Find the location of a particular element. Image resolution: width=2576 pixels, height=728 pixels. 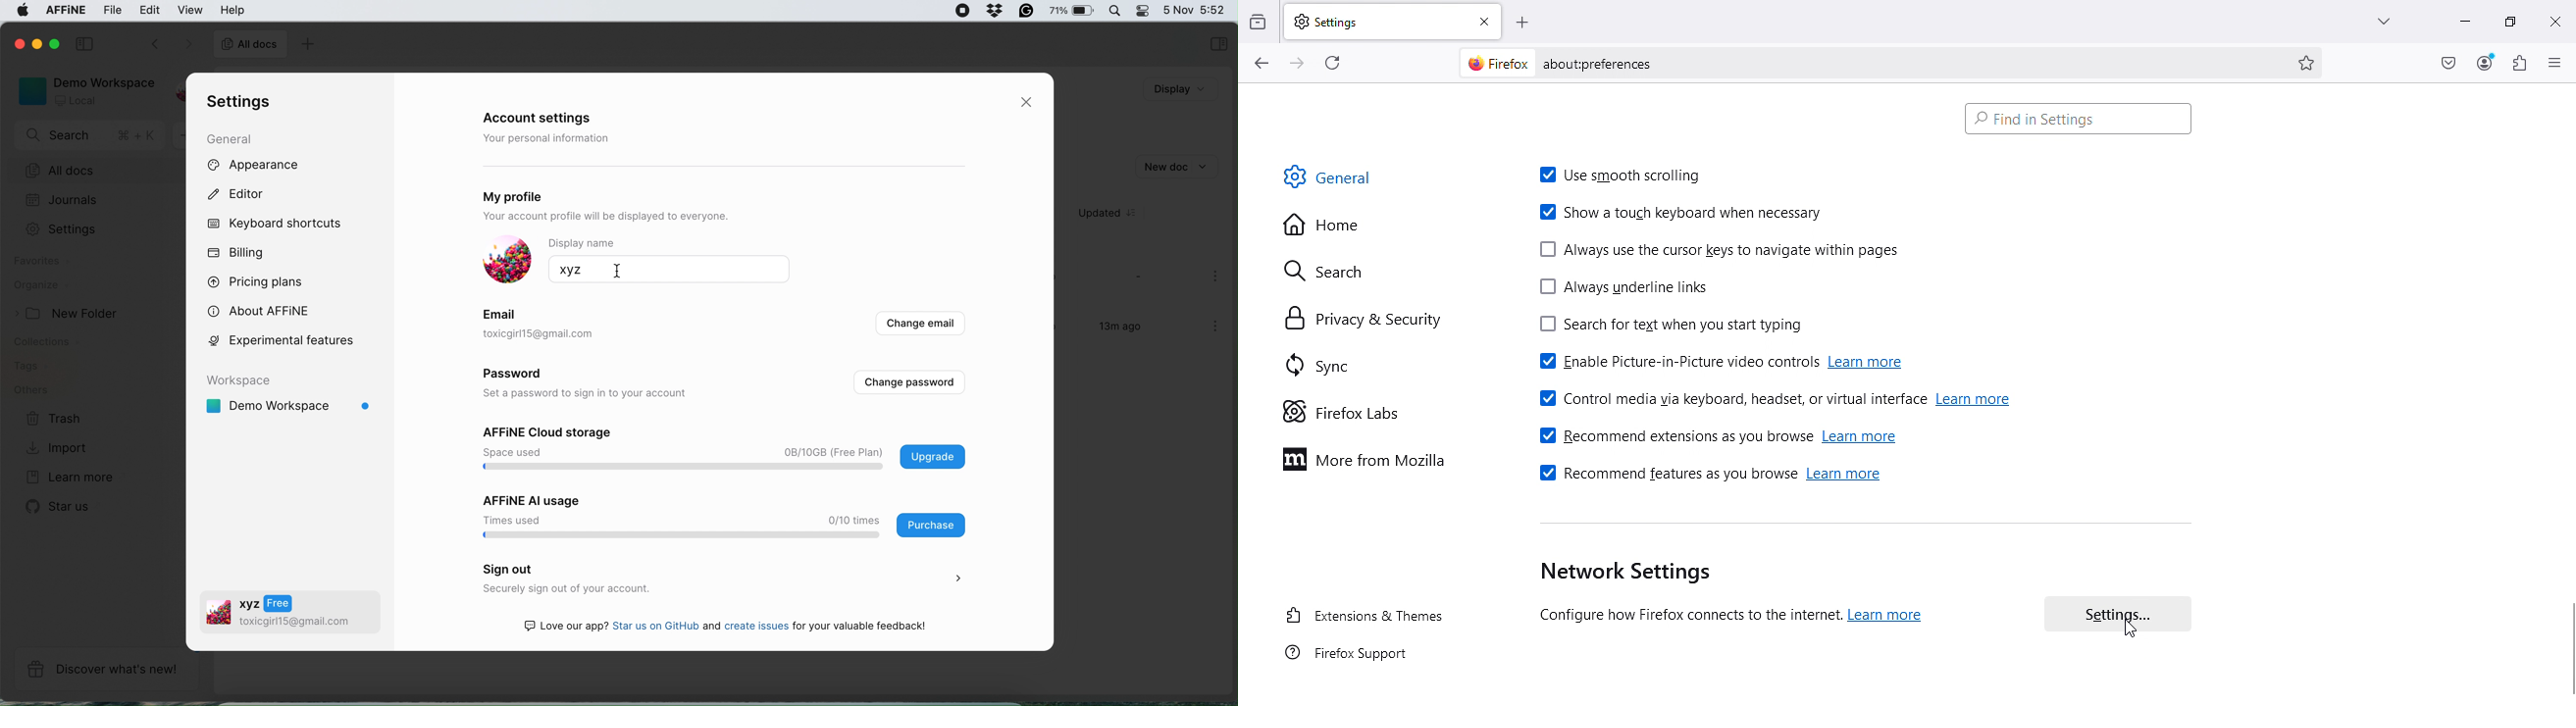

change passwords is located at coordinates (909, 383).